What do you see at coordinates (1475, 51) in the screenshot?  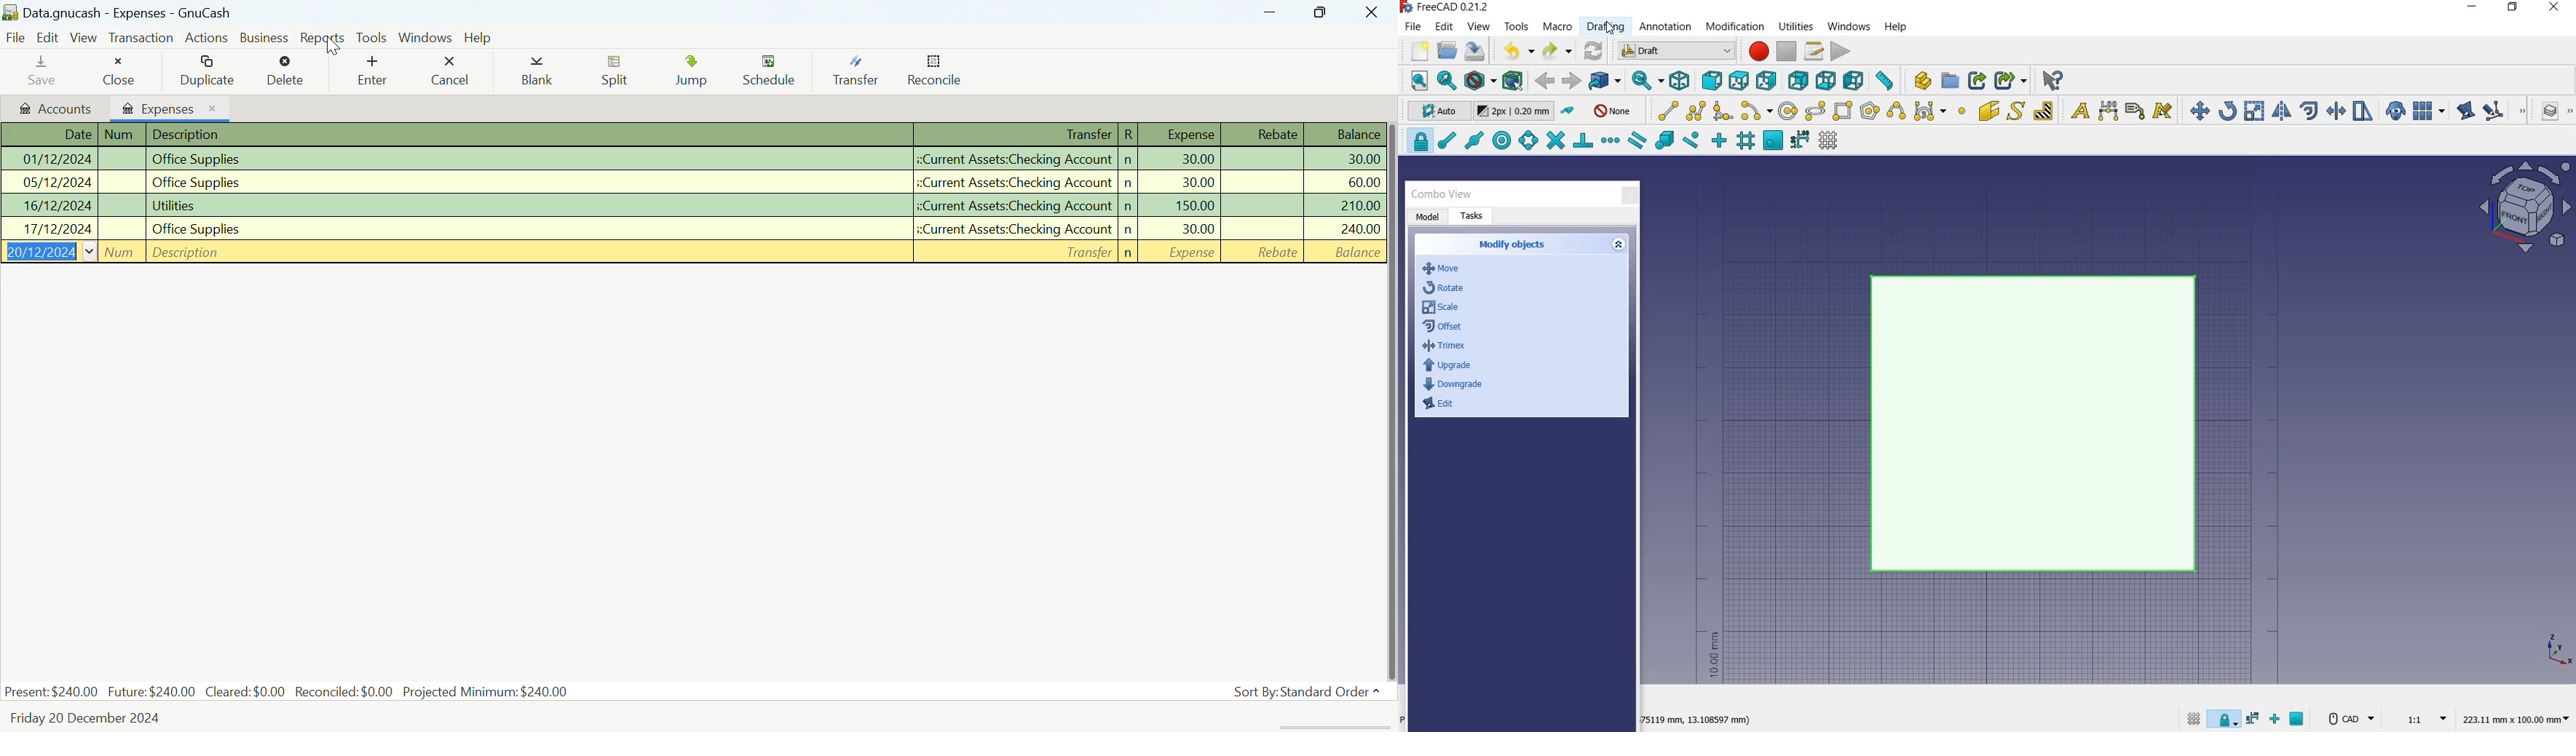 I see `save` at bounding box center [1475, 51].